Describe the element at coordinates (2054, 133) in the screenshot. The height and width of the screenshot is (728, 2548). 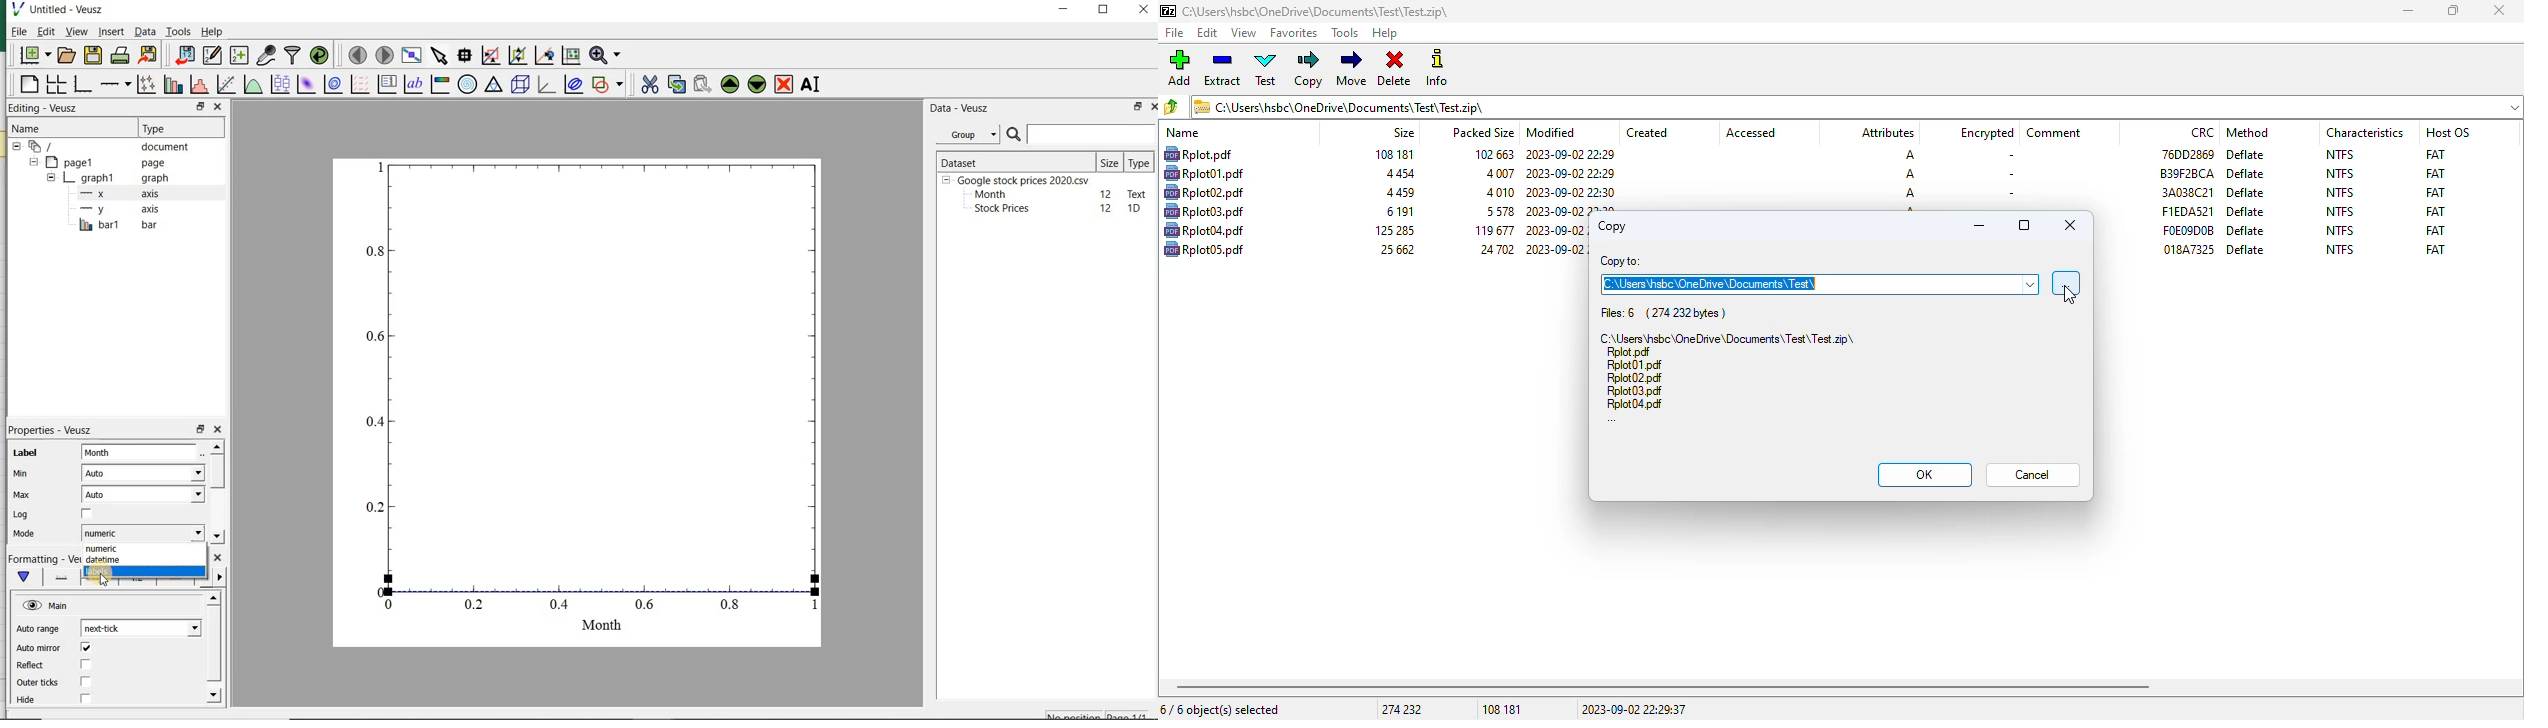
I see ` comment` at that location.